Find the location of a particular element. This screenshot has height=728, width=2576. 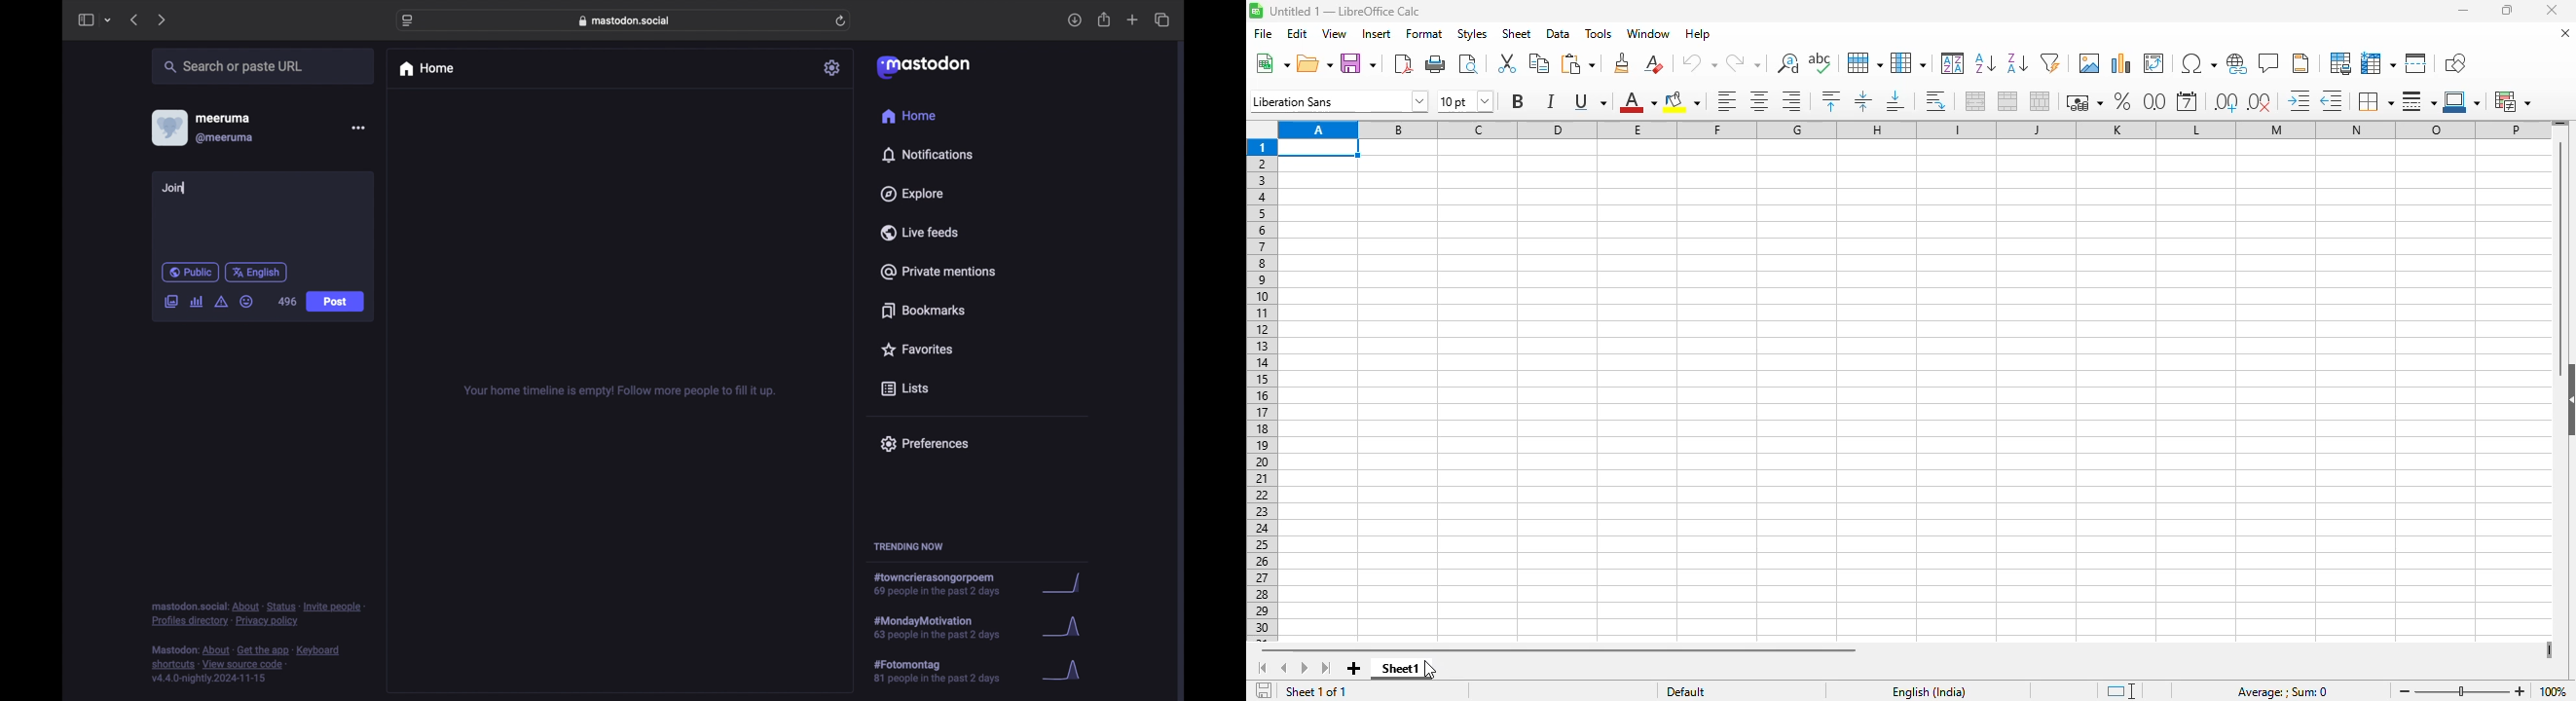

copy is located at coordinates (1539, 61).